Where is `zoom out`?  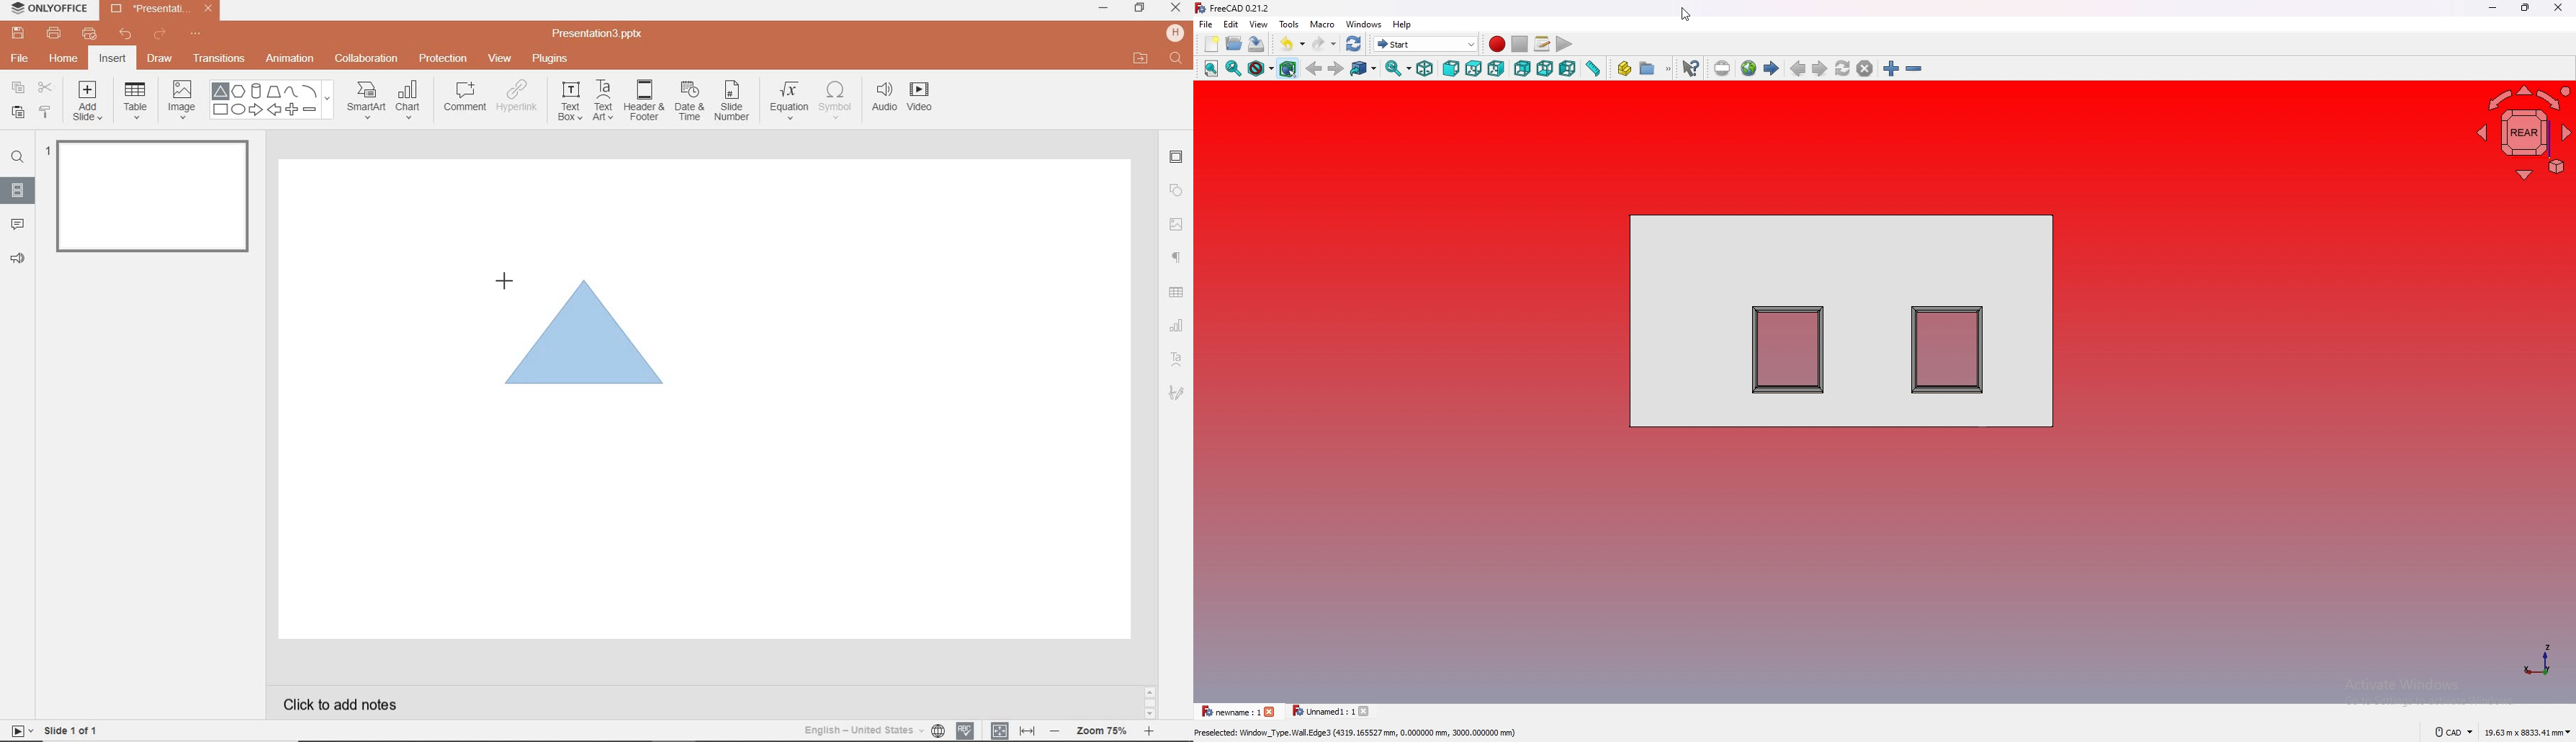
zoom out is located at coordinates (1914, 68).